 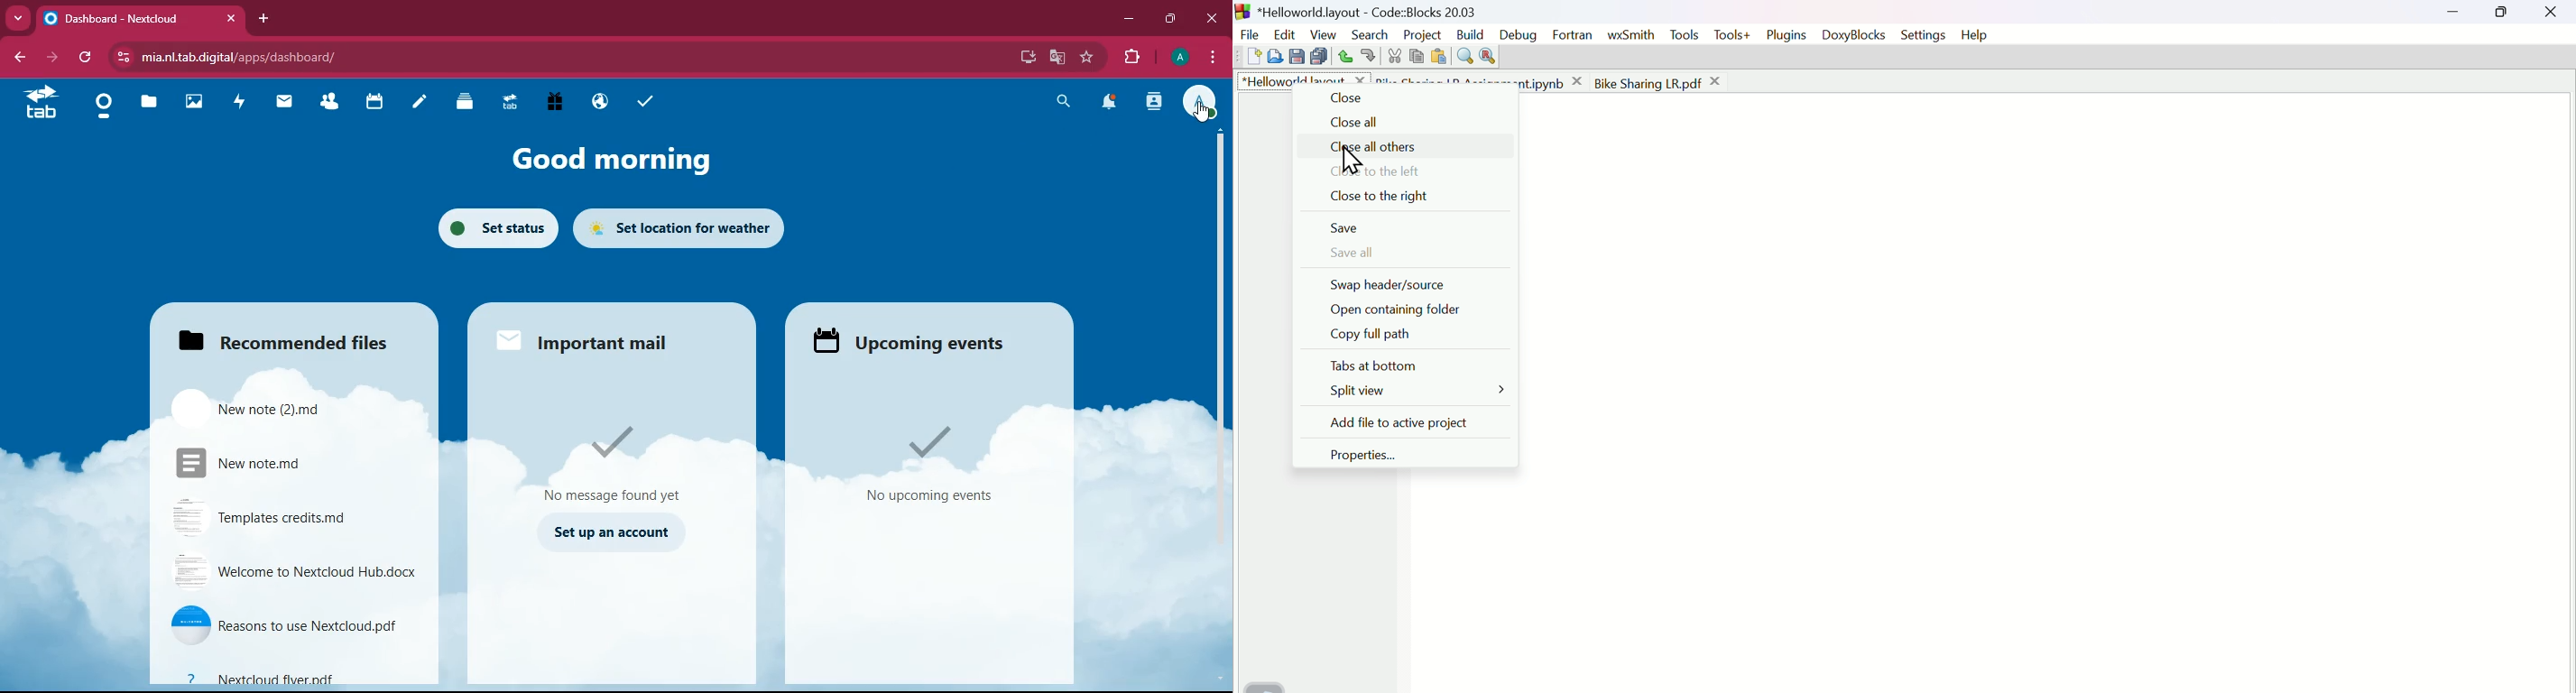 What do you see at coordinates (19, 18) in the screenshot?
I see `more` at bounding box center [19, 18].